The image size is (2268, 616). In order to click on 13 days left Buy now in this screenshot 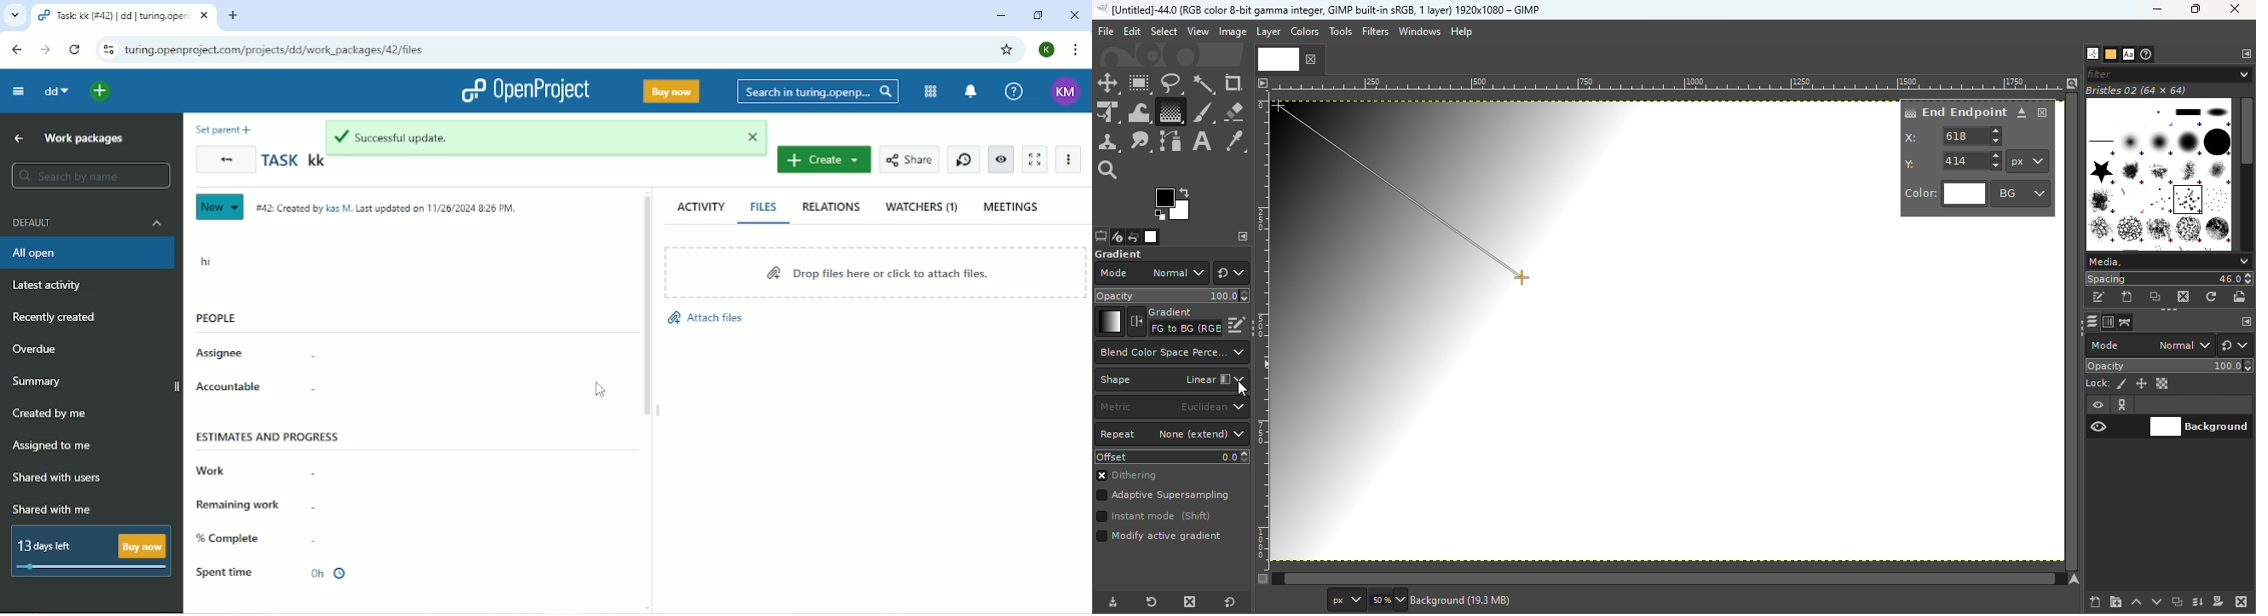, I will do `click(93, 550)`.